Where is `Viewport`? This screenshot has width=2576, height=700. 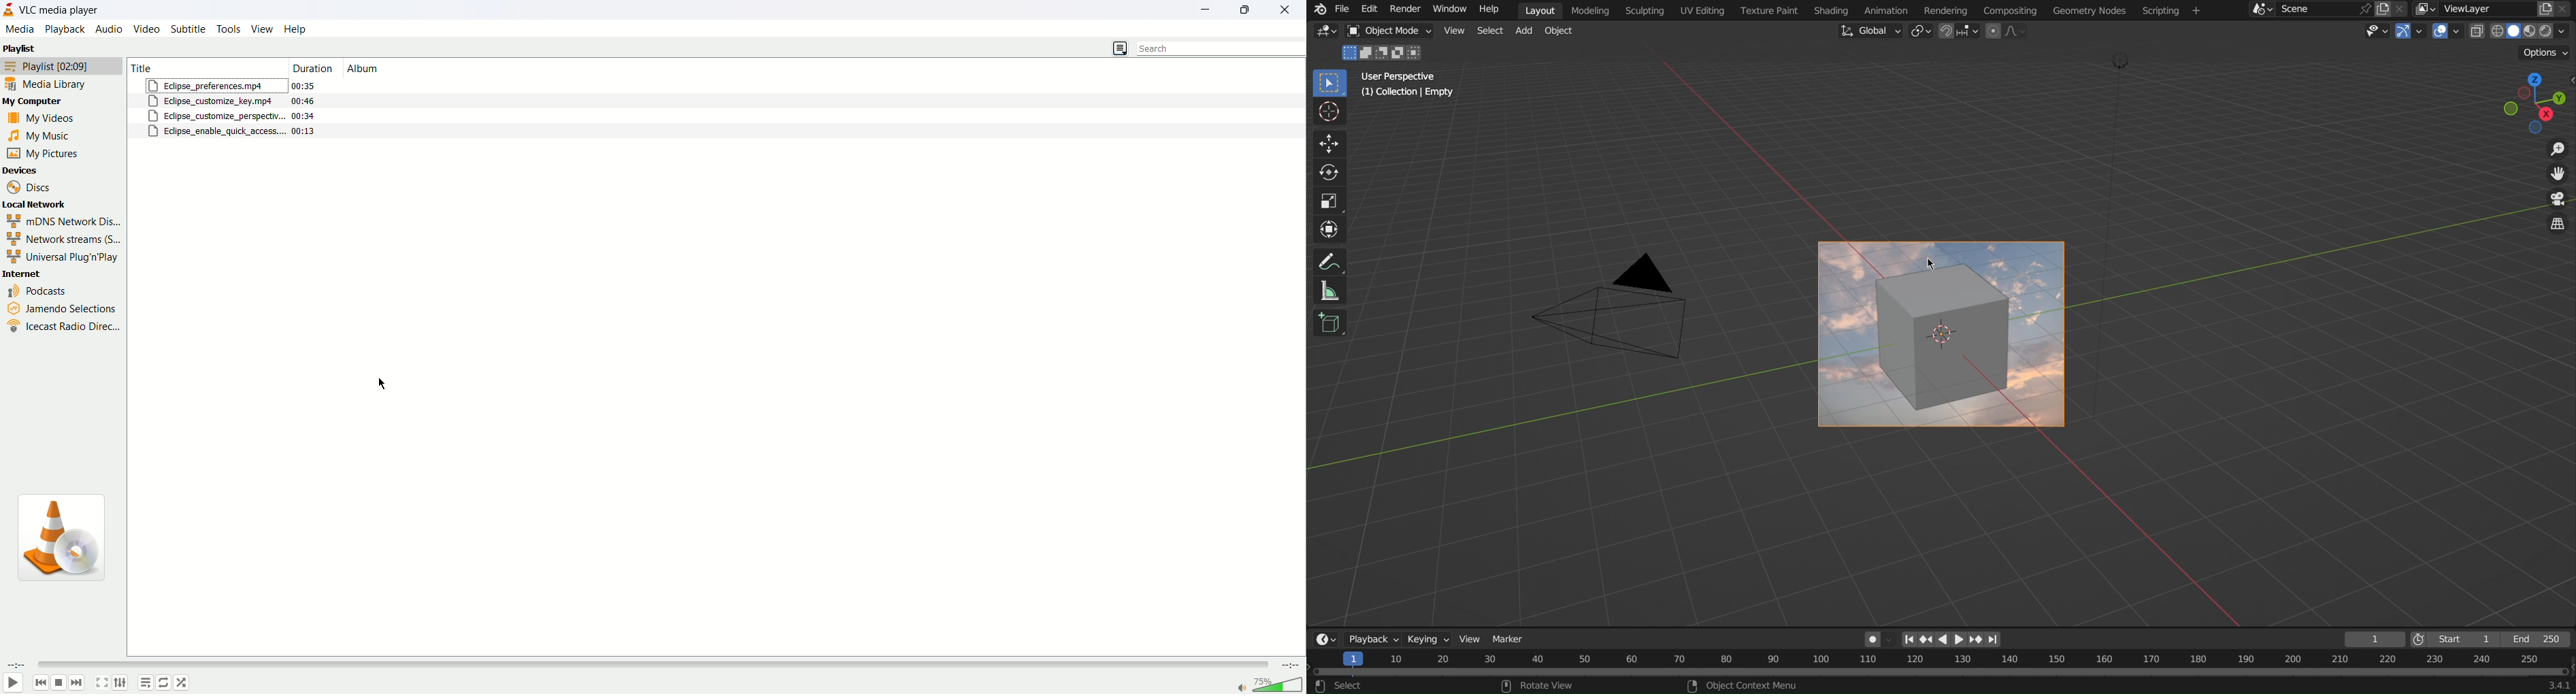 Viewport is located at coordinates (2536, 104).